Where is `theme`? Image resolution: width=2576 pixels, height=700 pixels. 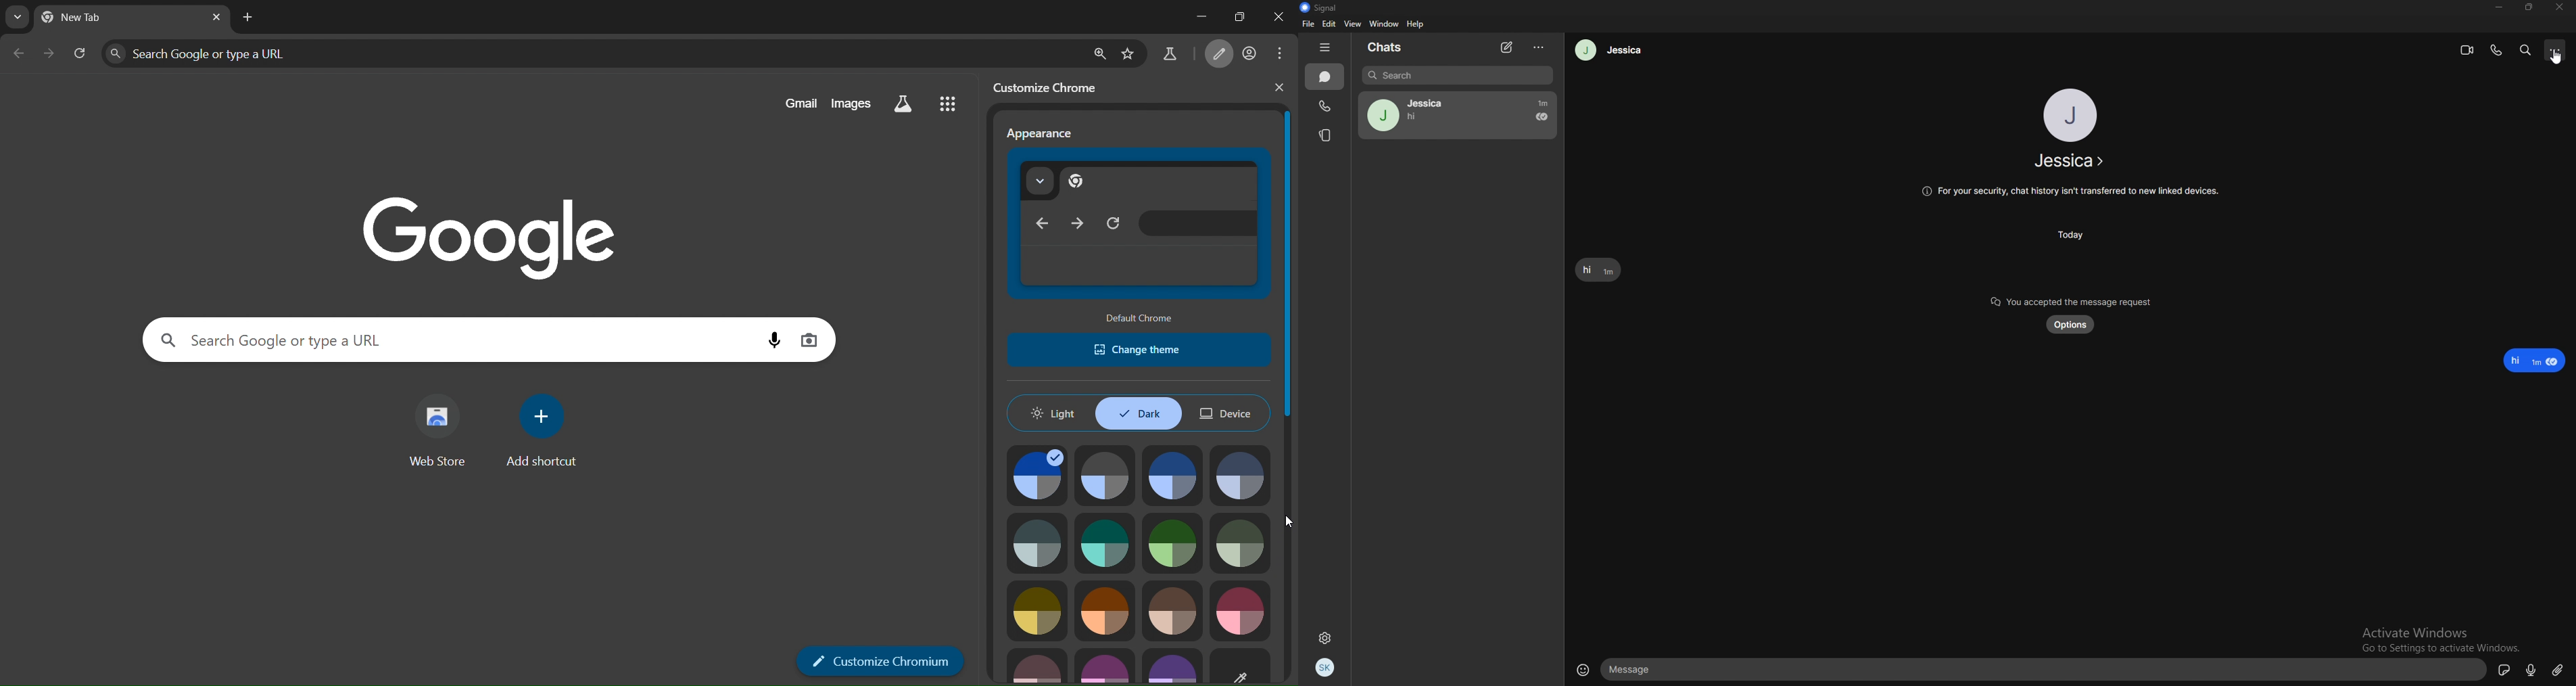 theme is located at coordinates (1037, 612).